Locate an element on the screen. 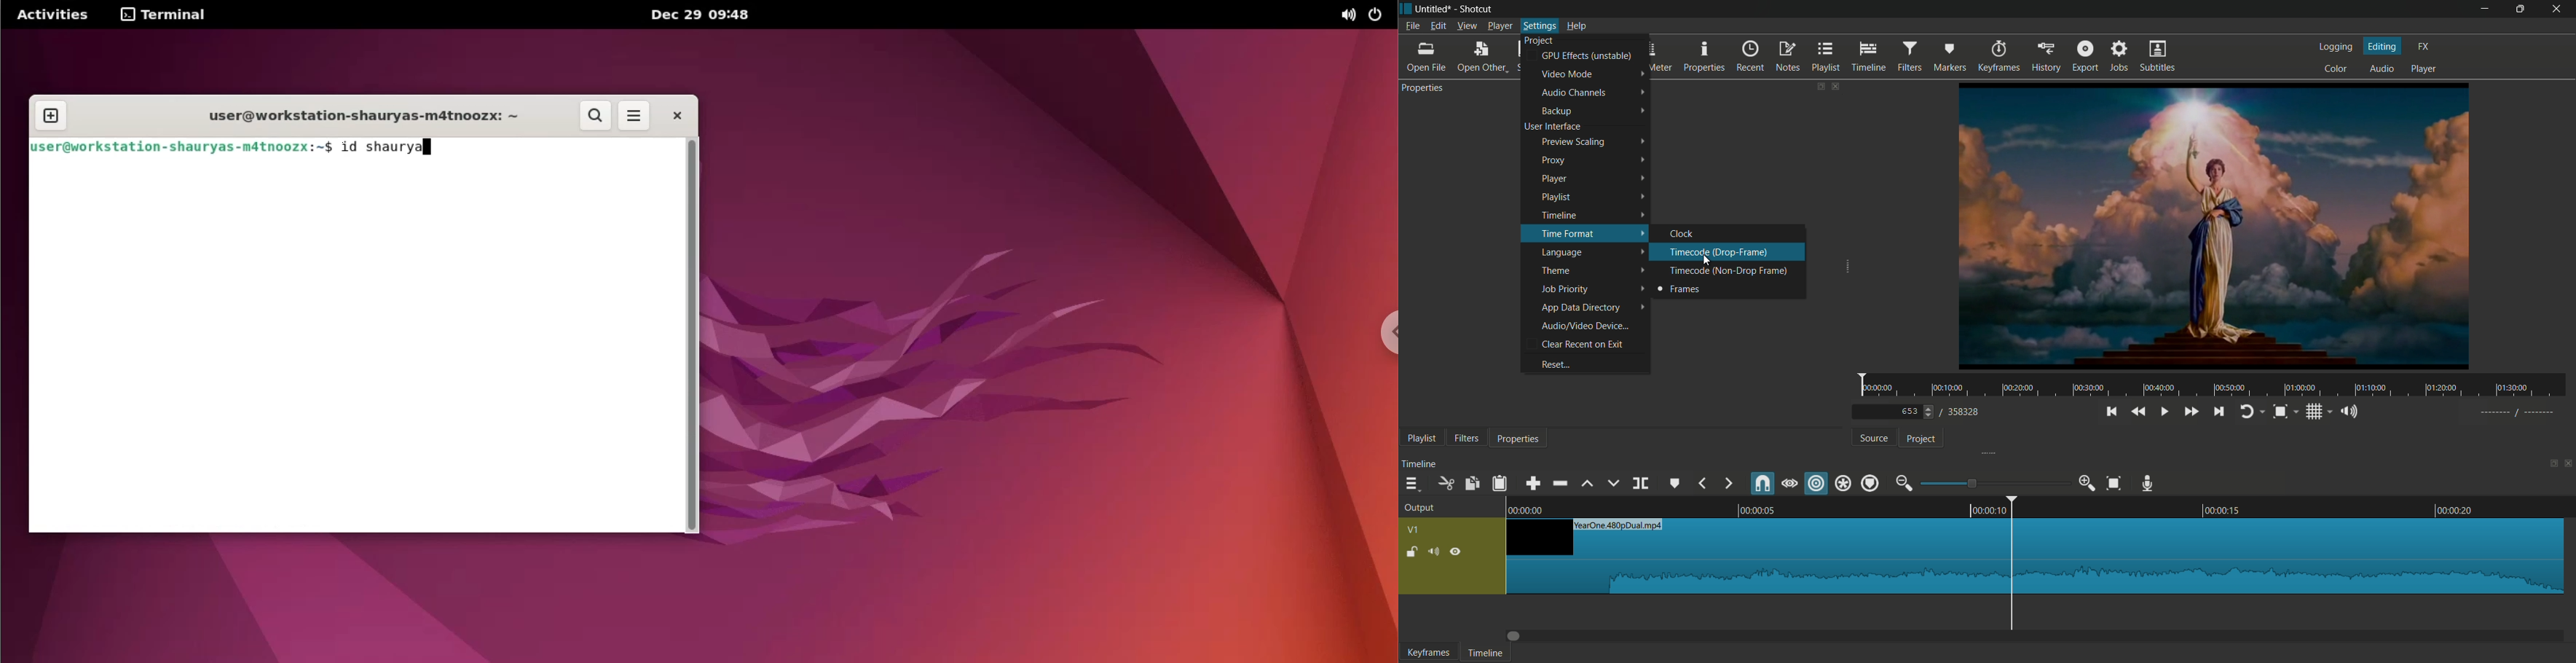 This screenshot has height=672, width=2576. time format is located at coordinates (1566, 233).